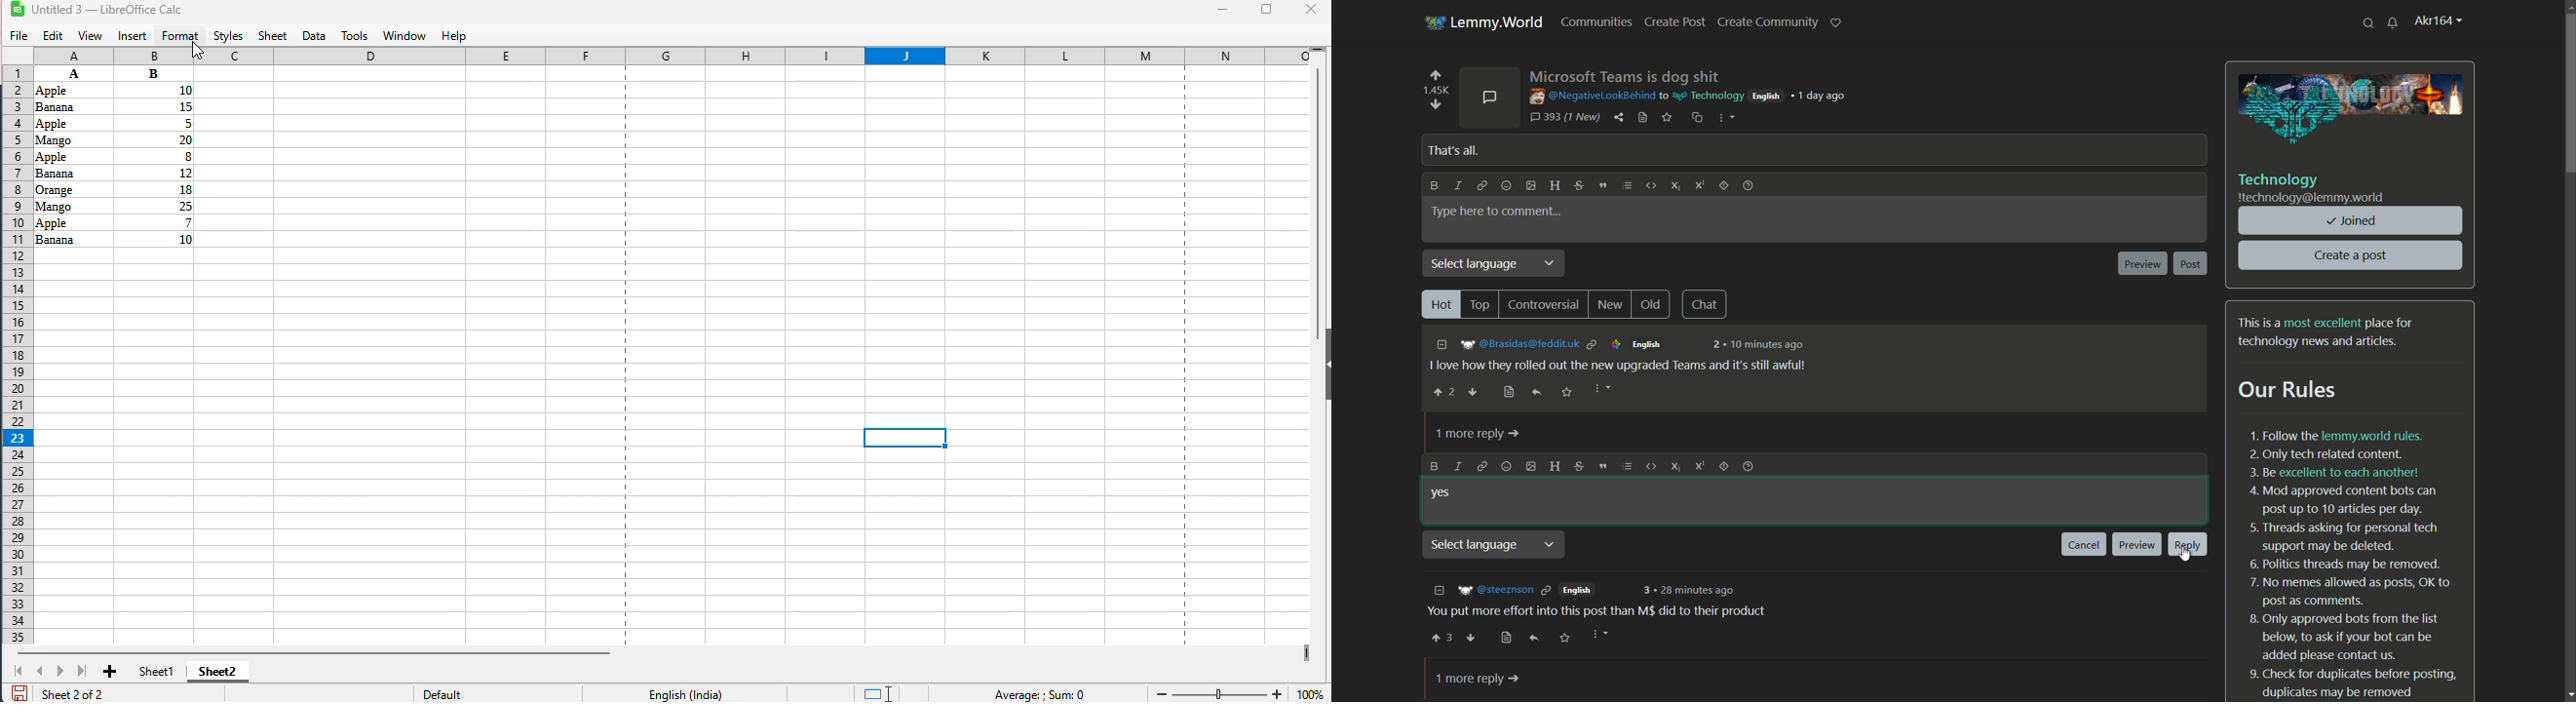 This screenshot has width=2576, height=728. I want to click on preview, so click(2142, 264).